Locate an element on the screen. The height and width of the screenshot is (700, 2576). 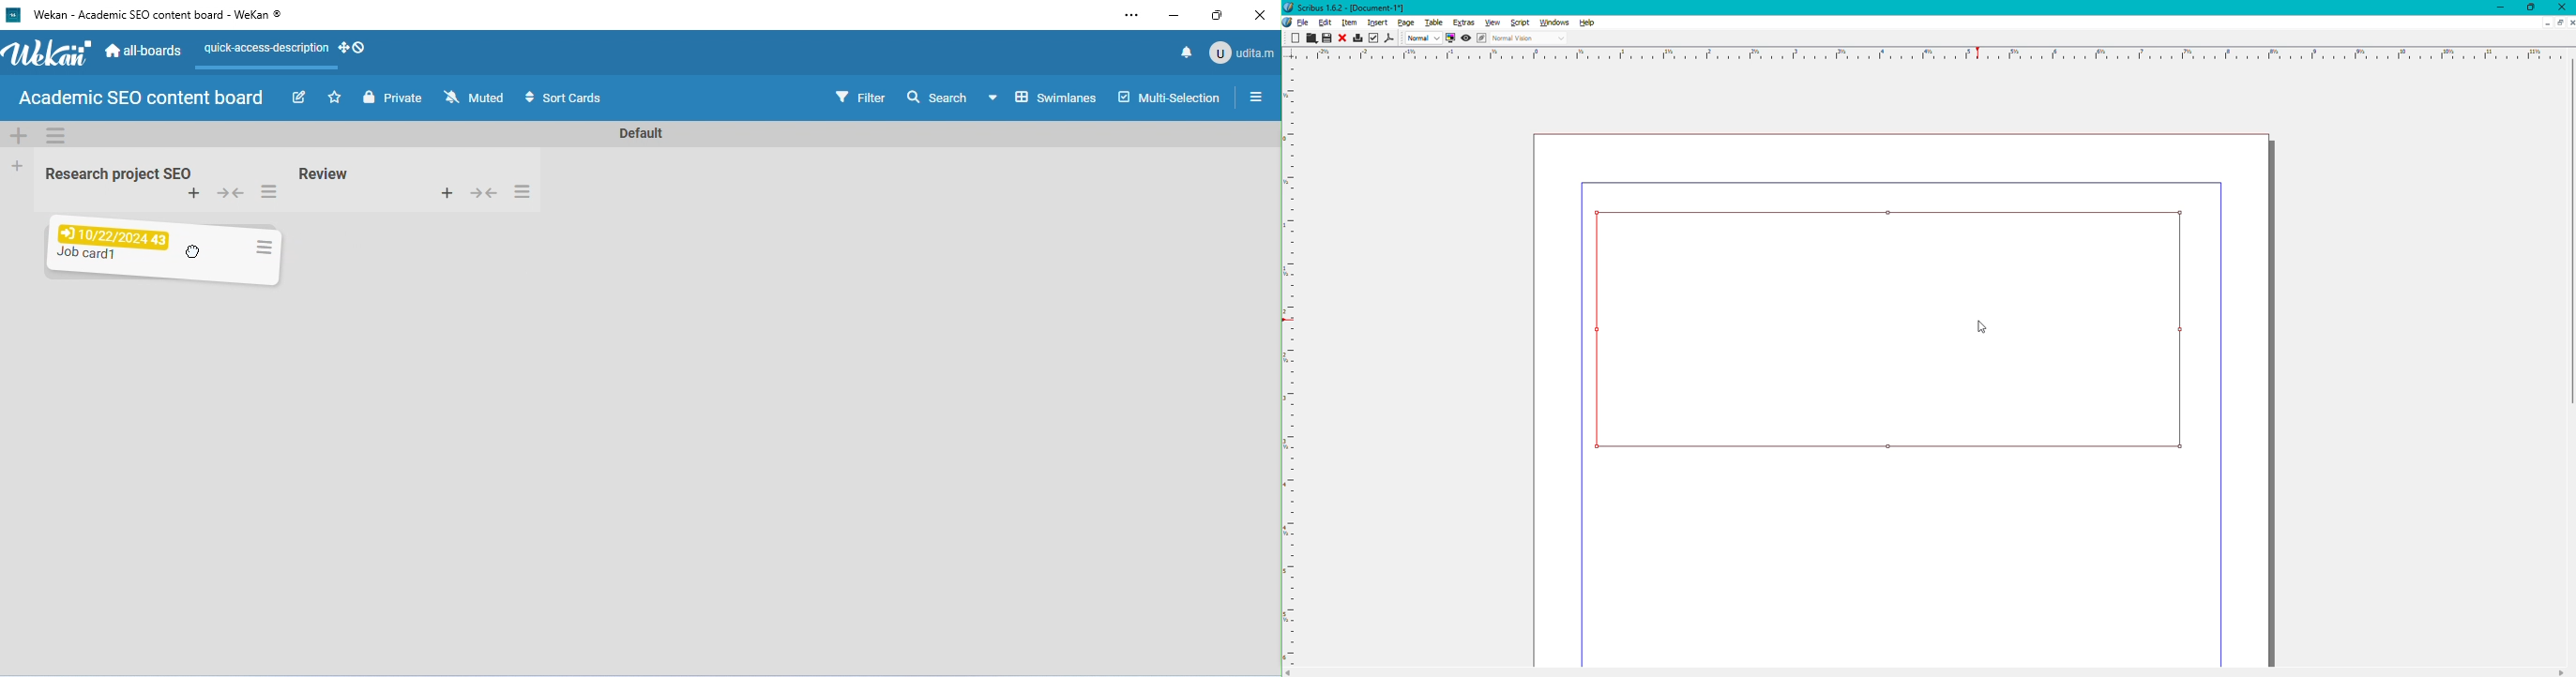
Close is located at coordinates (2564, 8).